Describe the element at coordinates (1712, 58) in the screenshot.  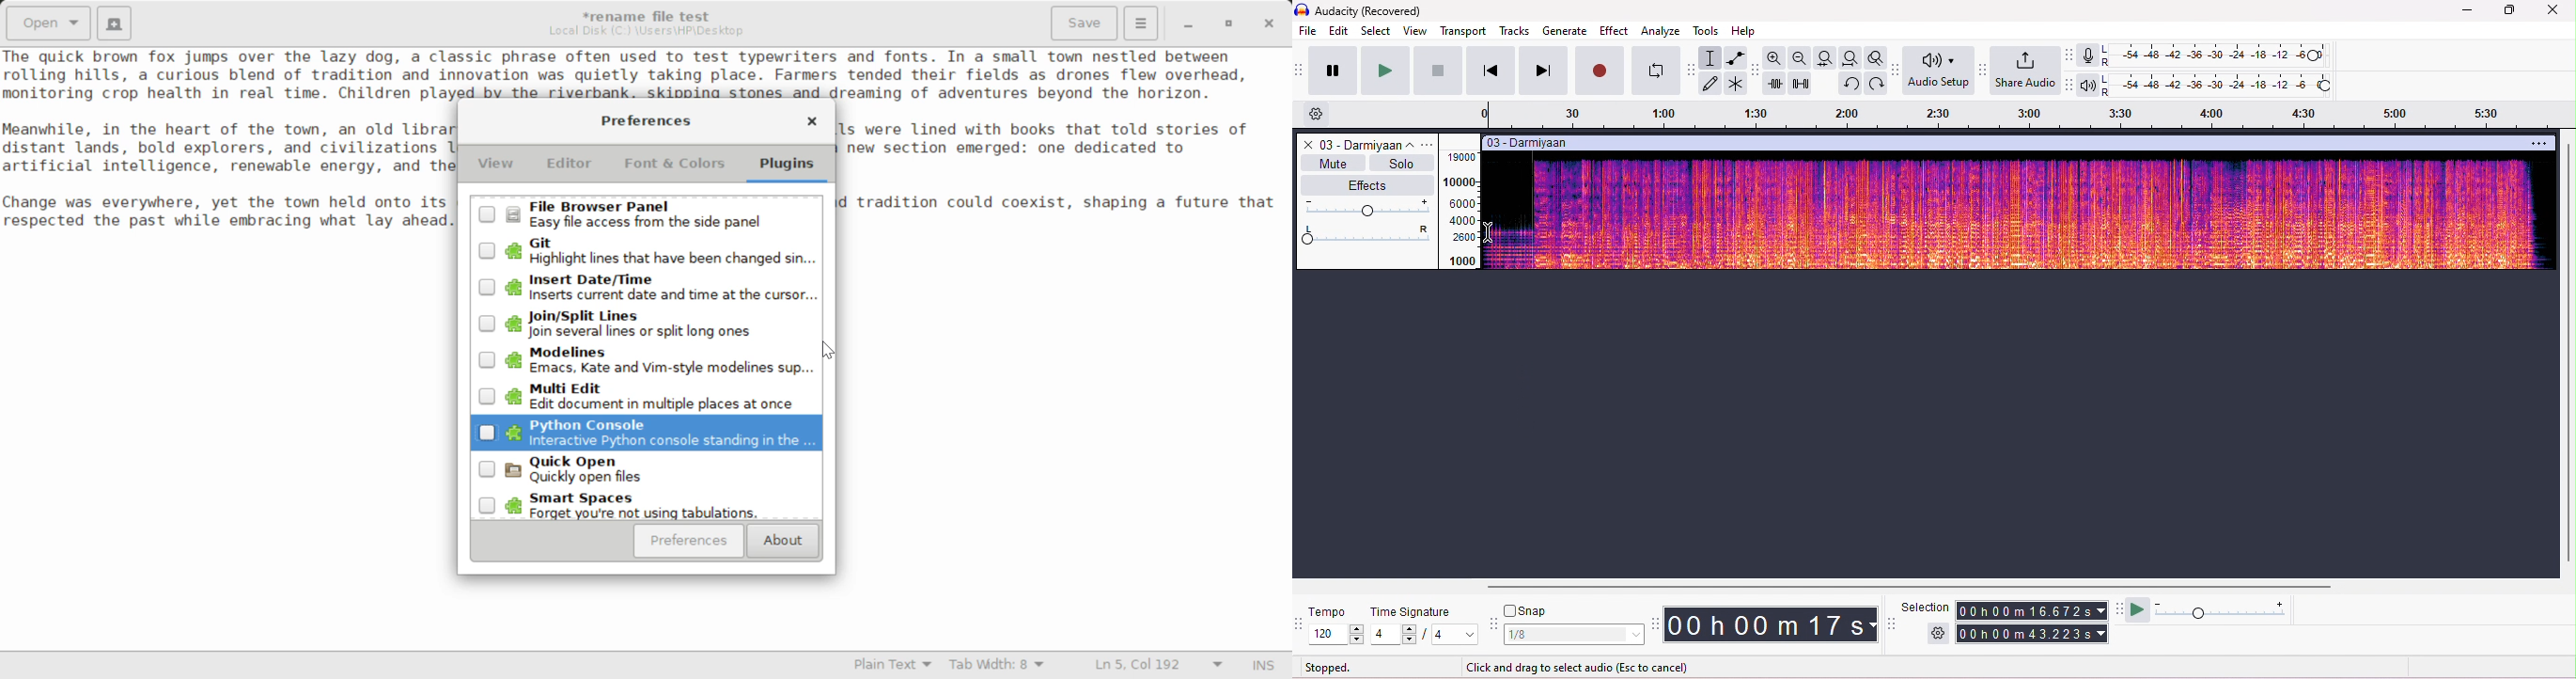
I see `selection` at that location.